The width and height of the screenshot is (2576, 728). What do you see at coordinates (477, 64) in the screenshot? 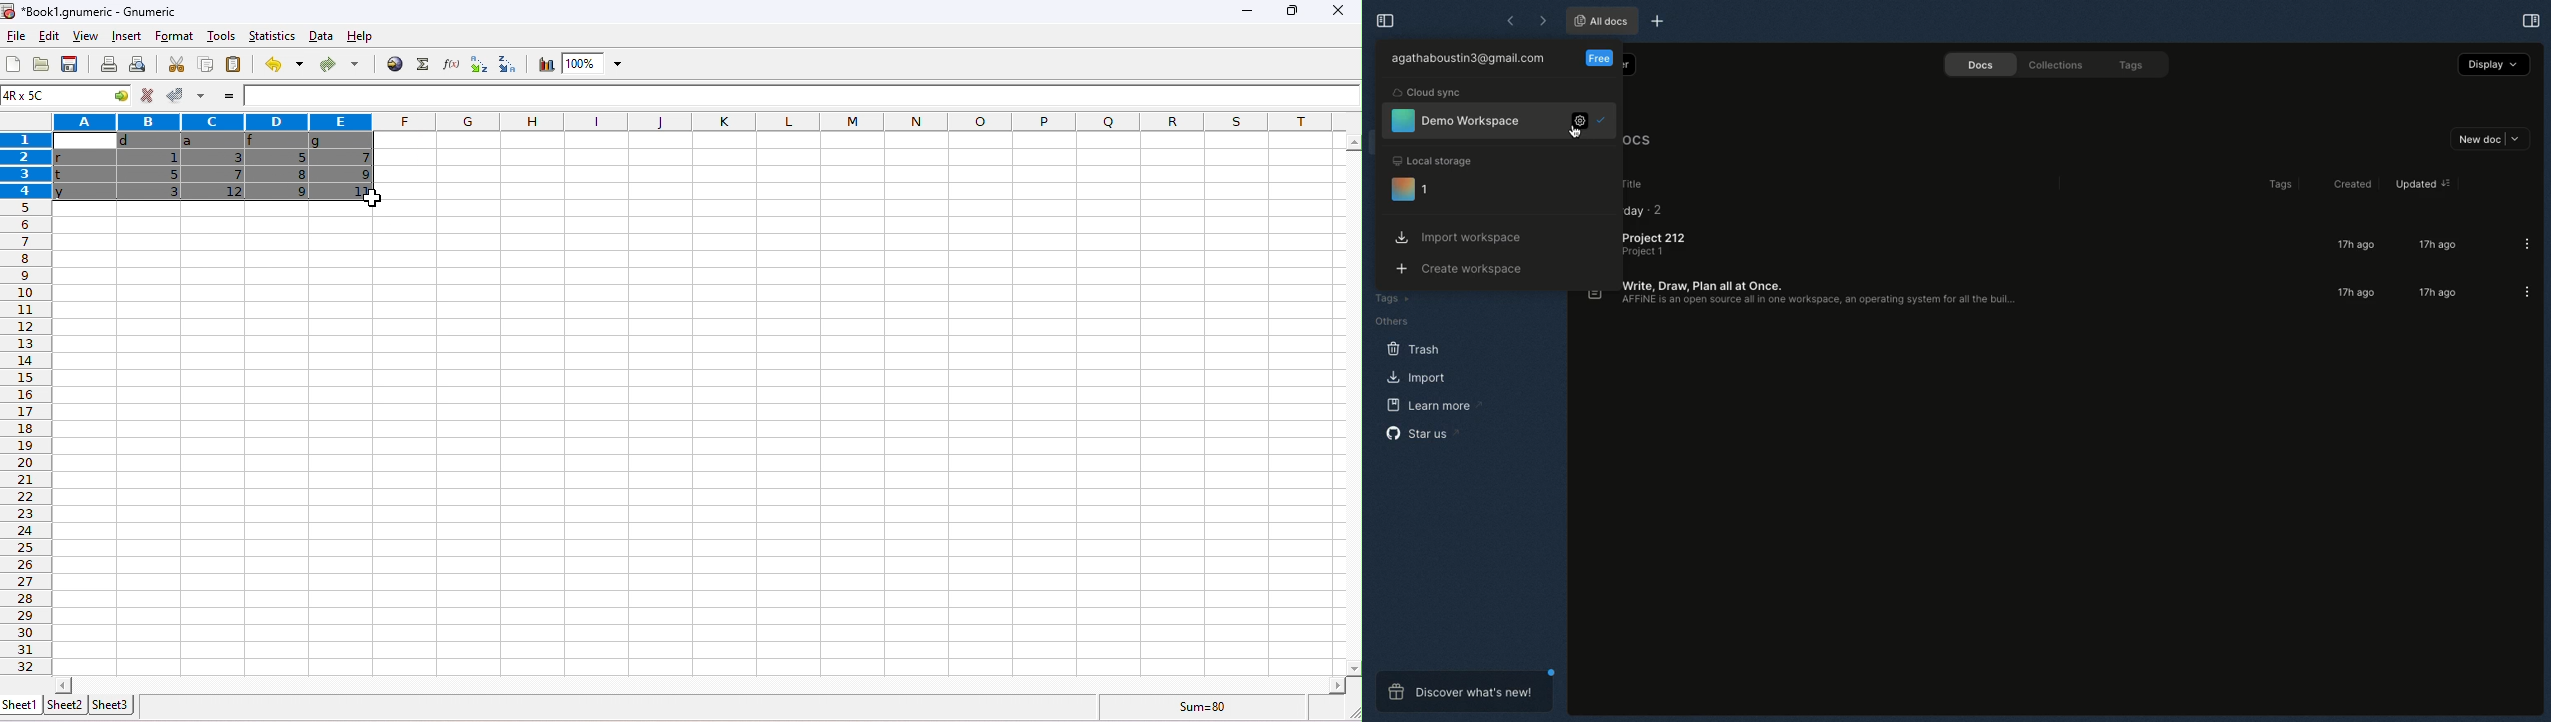
I see `sort ascending` at bounding box center [477, 64].